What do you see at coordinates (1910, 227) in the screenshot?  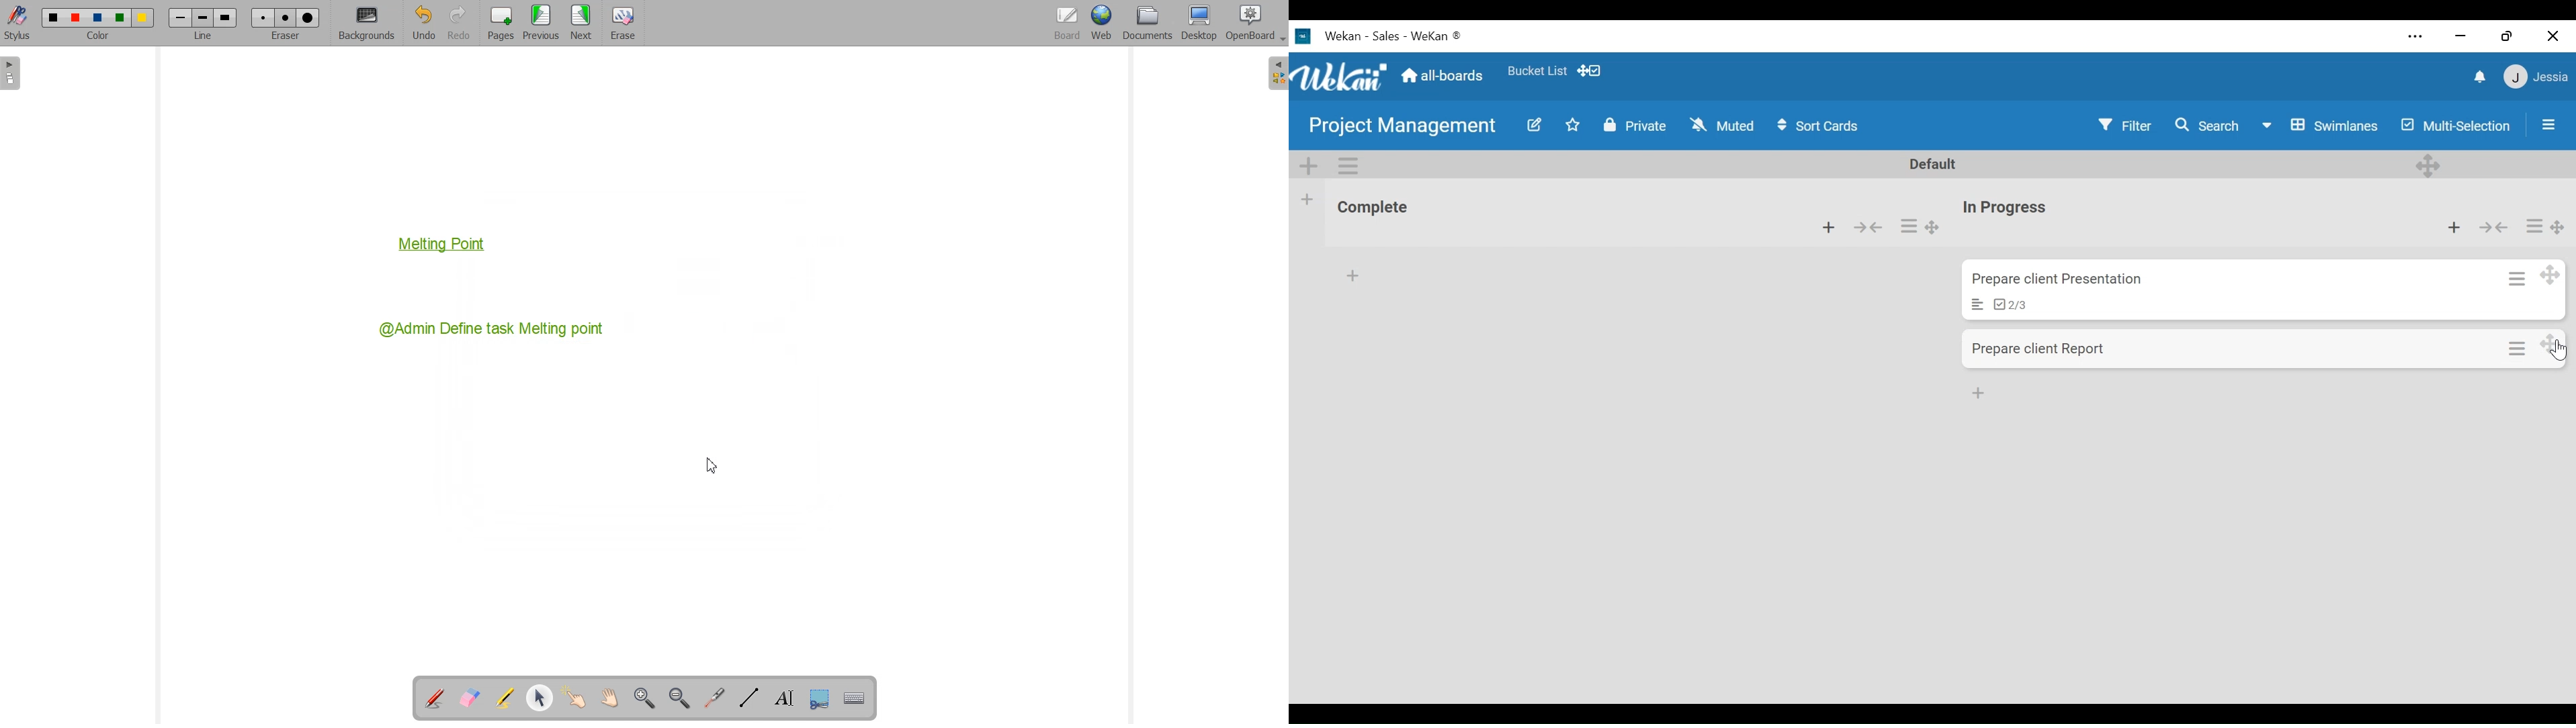 I see `List actions` at bounding box center [1910, 227].